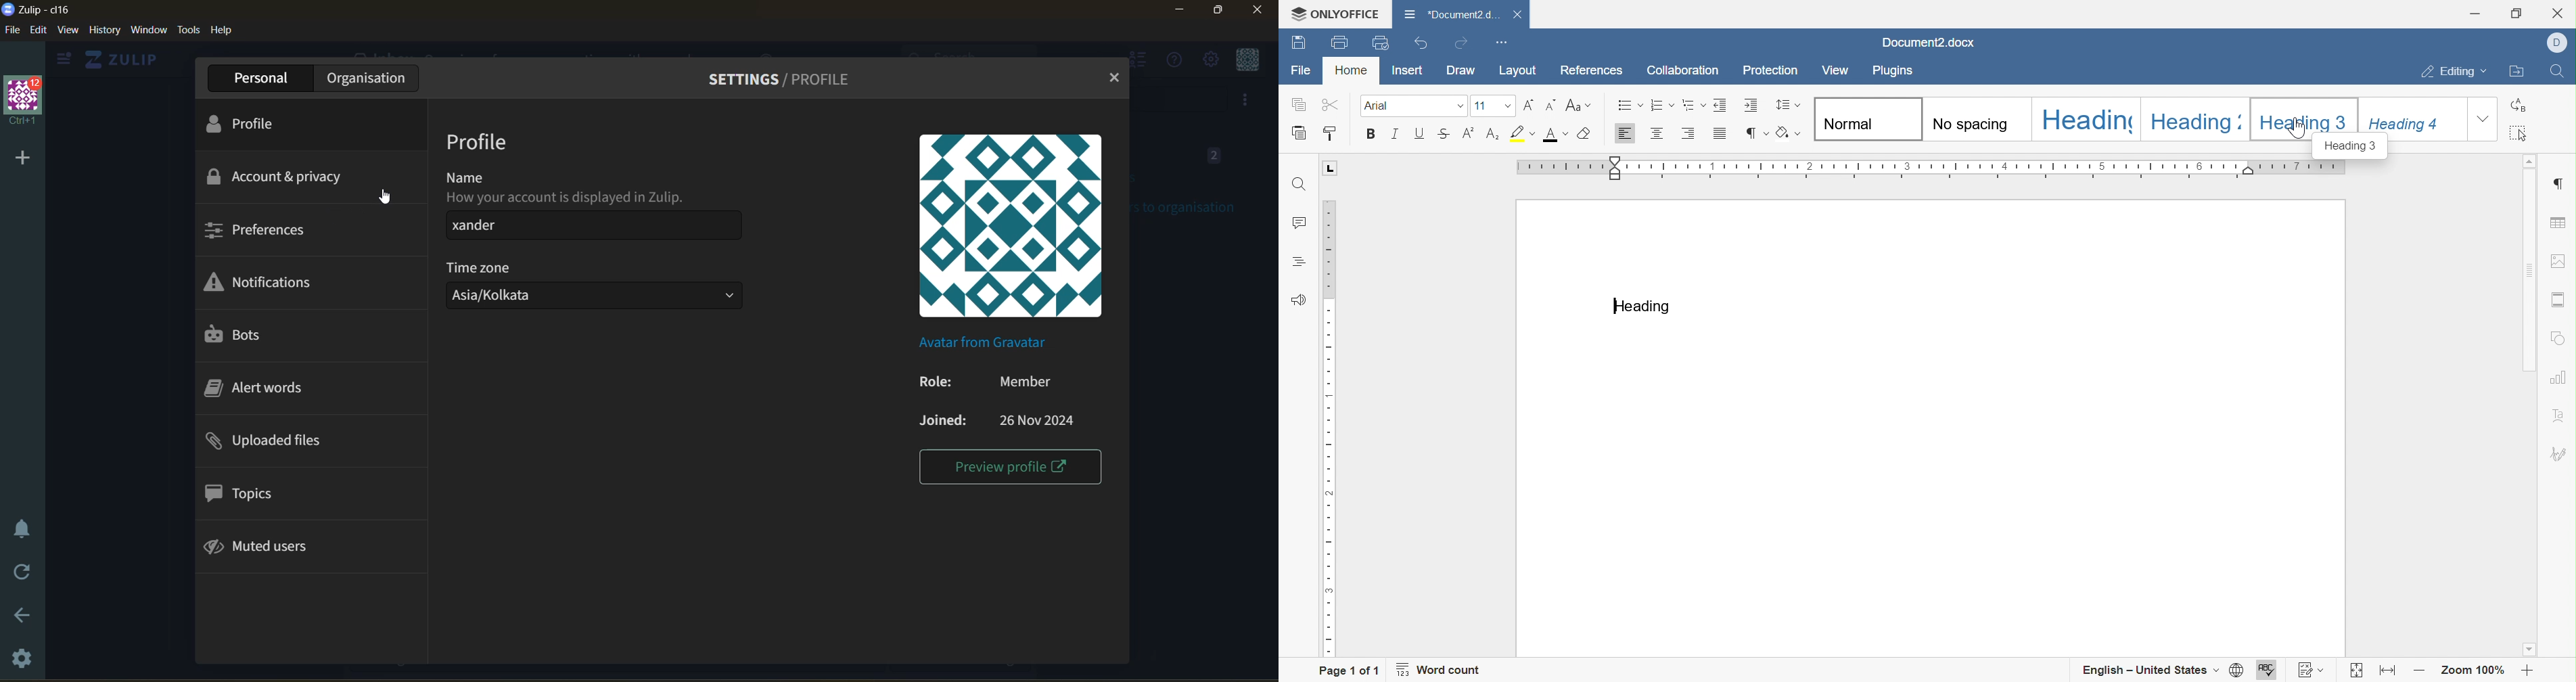  I want to click on Shading, so click(1787, 133).